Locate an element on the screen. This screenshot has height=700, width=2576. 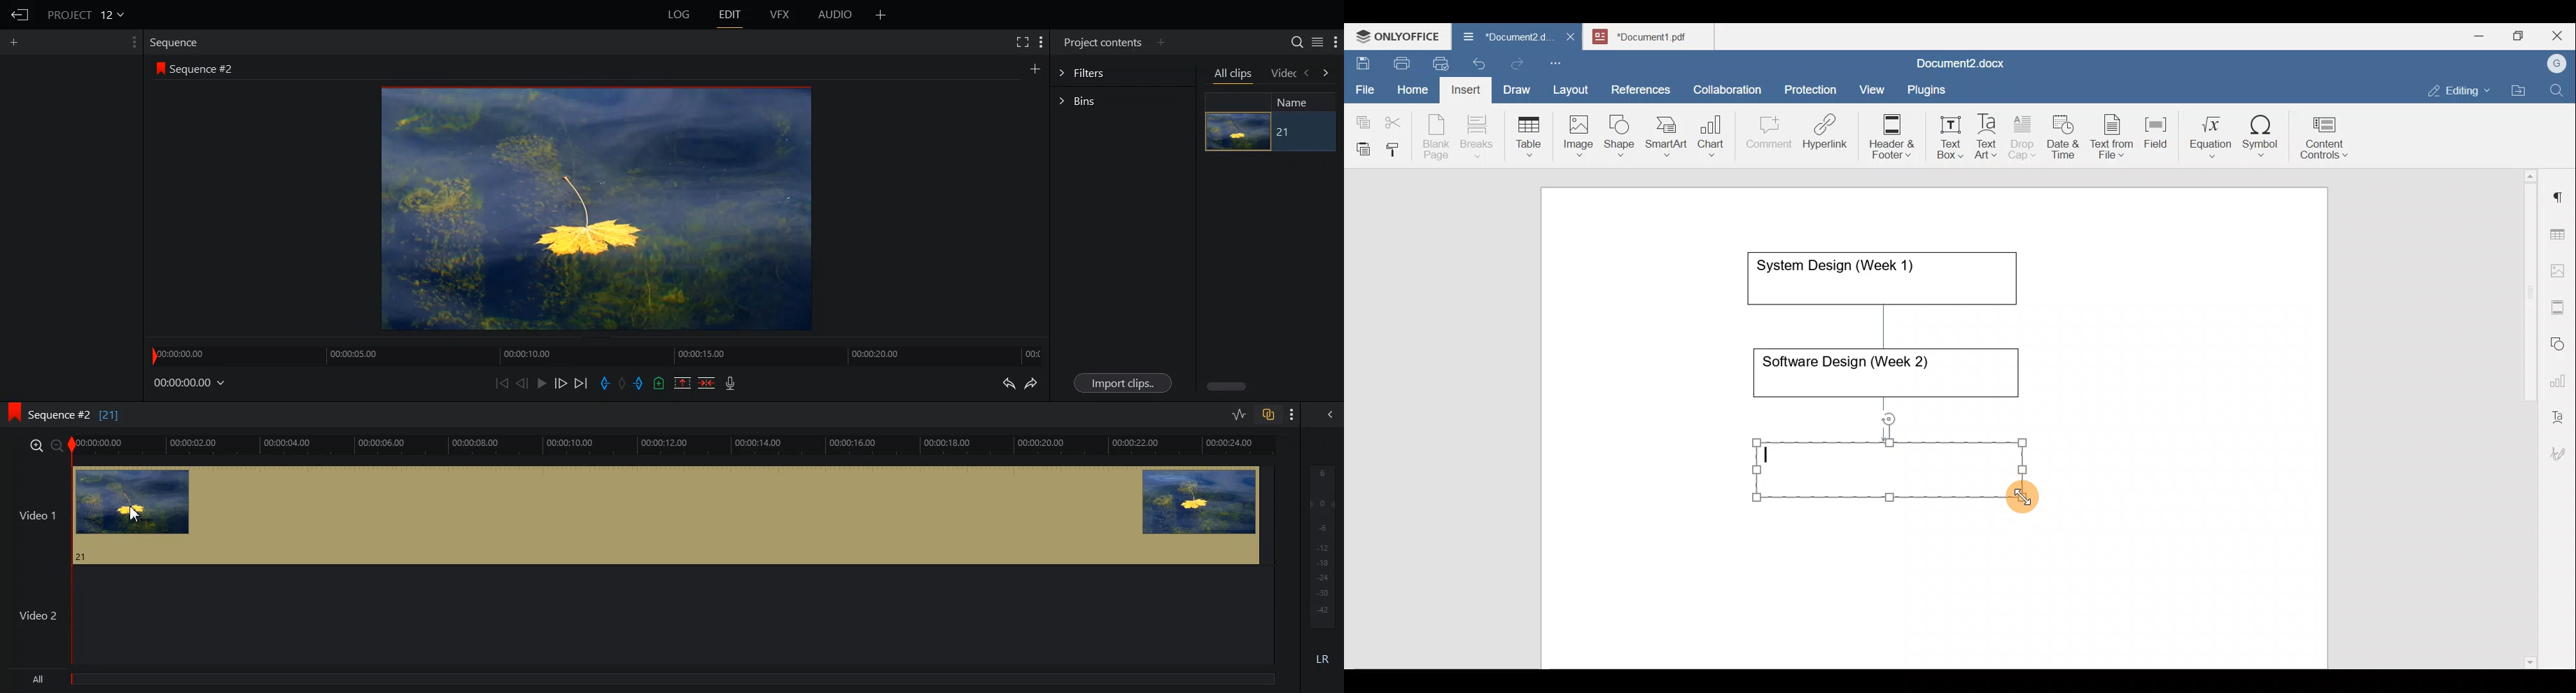
Date & time is located at coordinates (2064, 135).